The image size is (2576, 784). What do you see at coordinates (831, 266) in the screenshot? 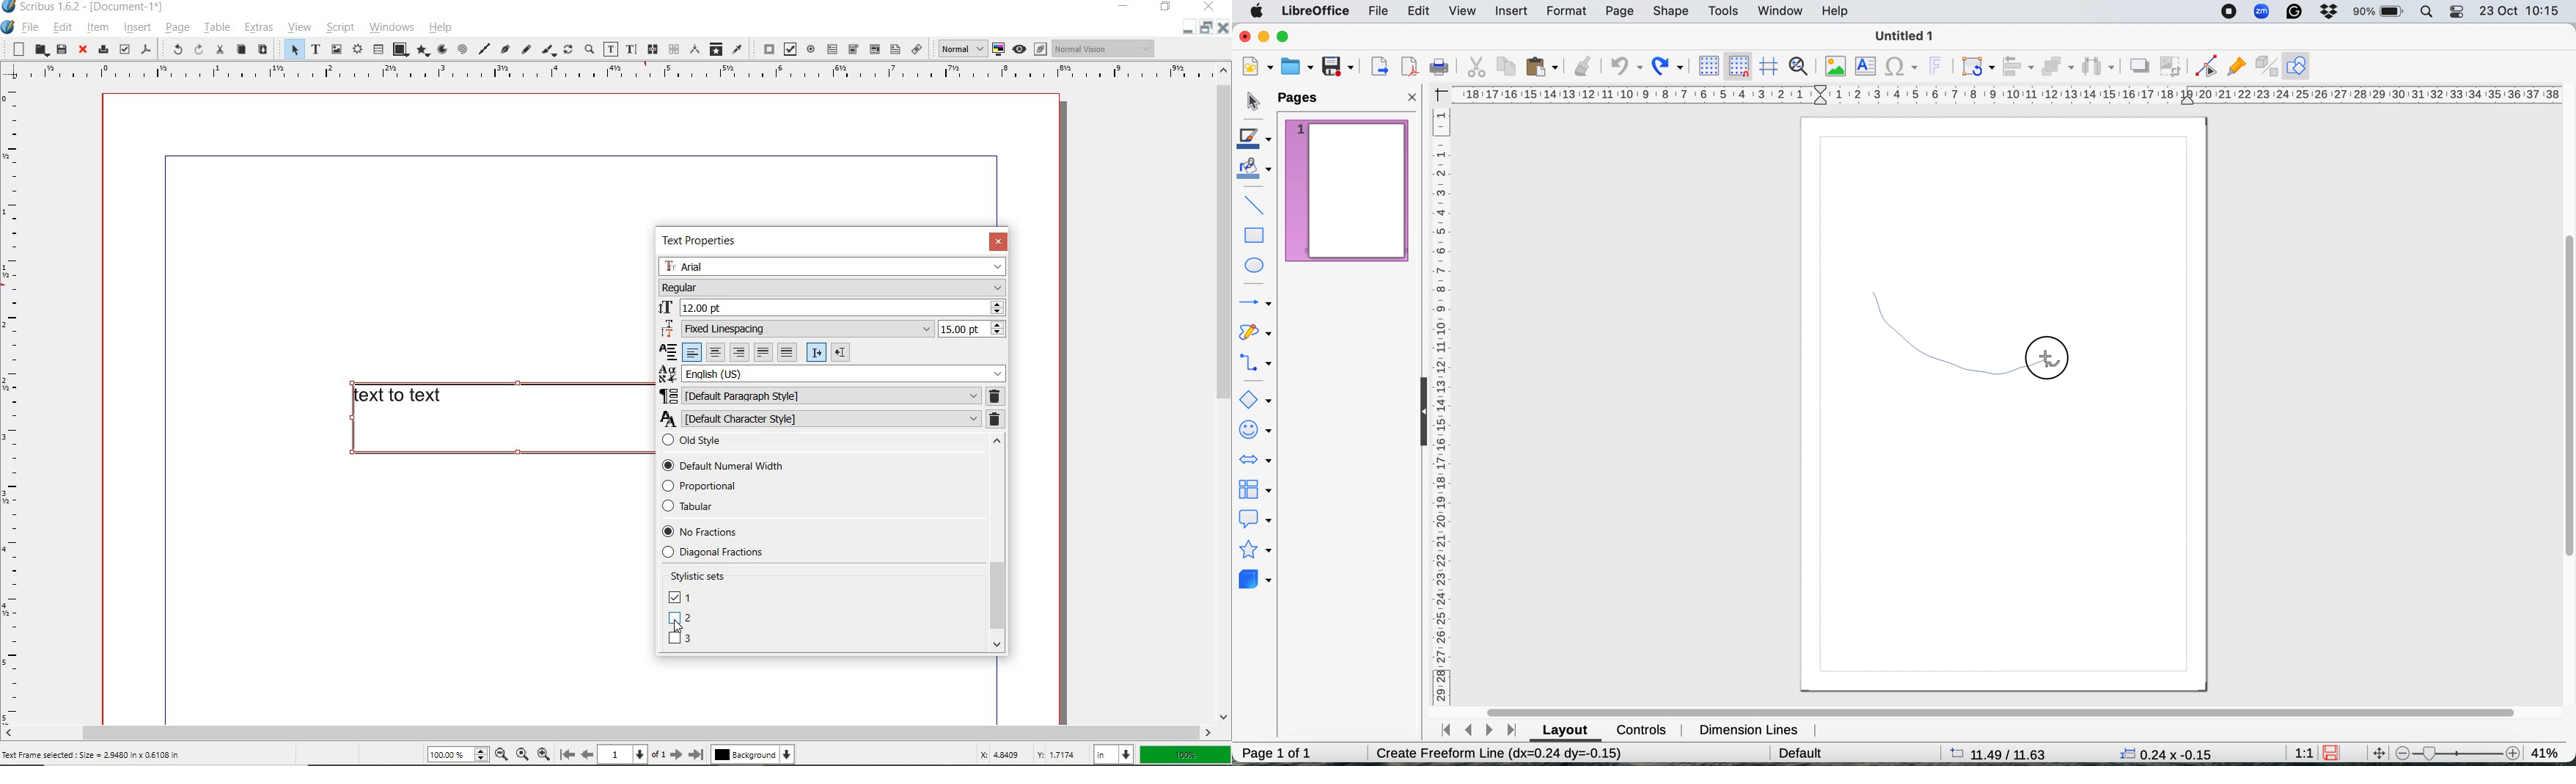
I see `Arial` at bounding box center [831, 266].